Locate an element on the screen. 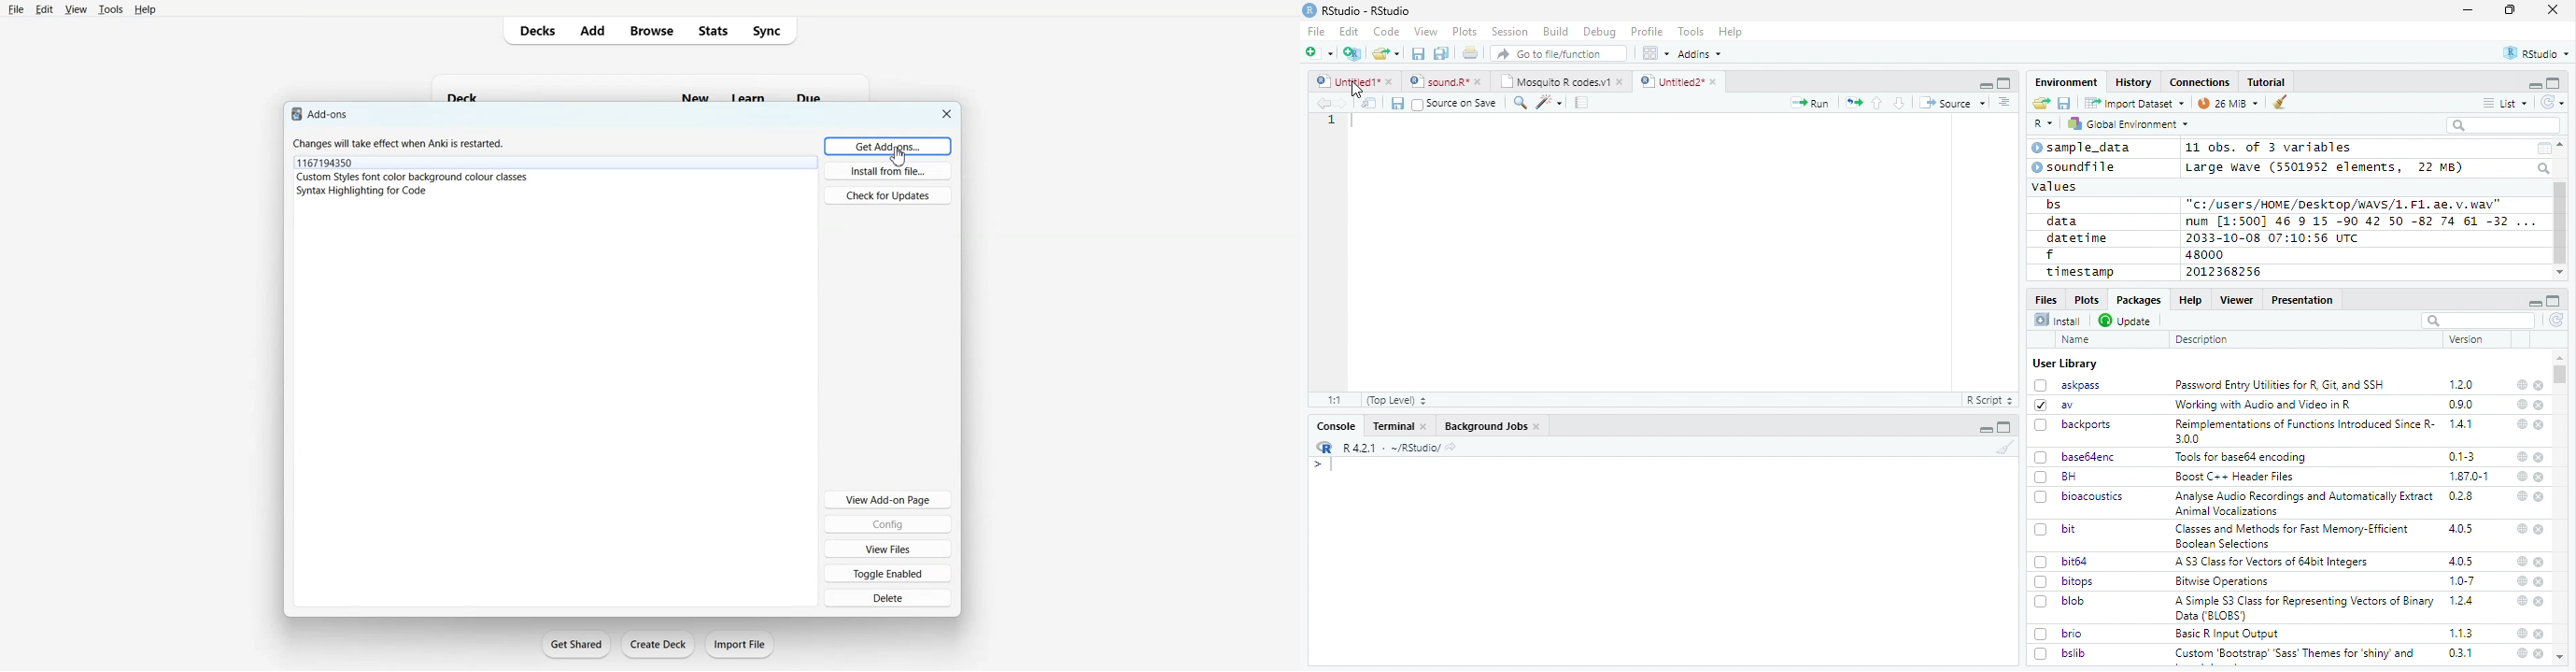  Tools is located at coordinates (1690, 32).